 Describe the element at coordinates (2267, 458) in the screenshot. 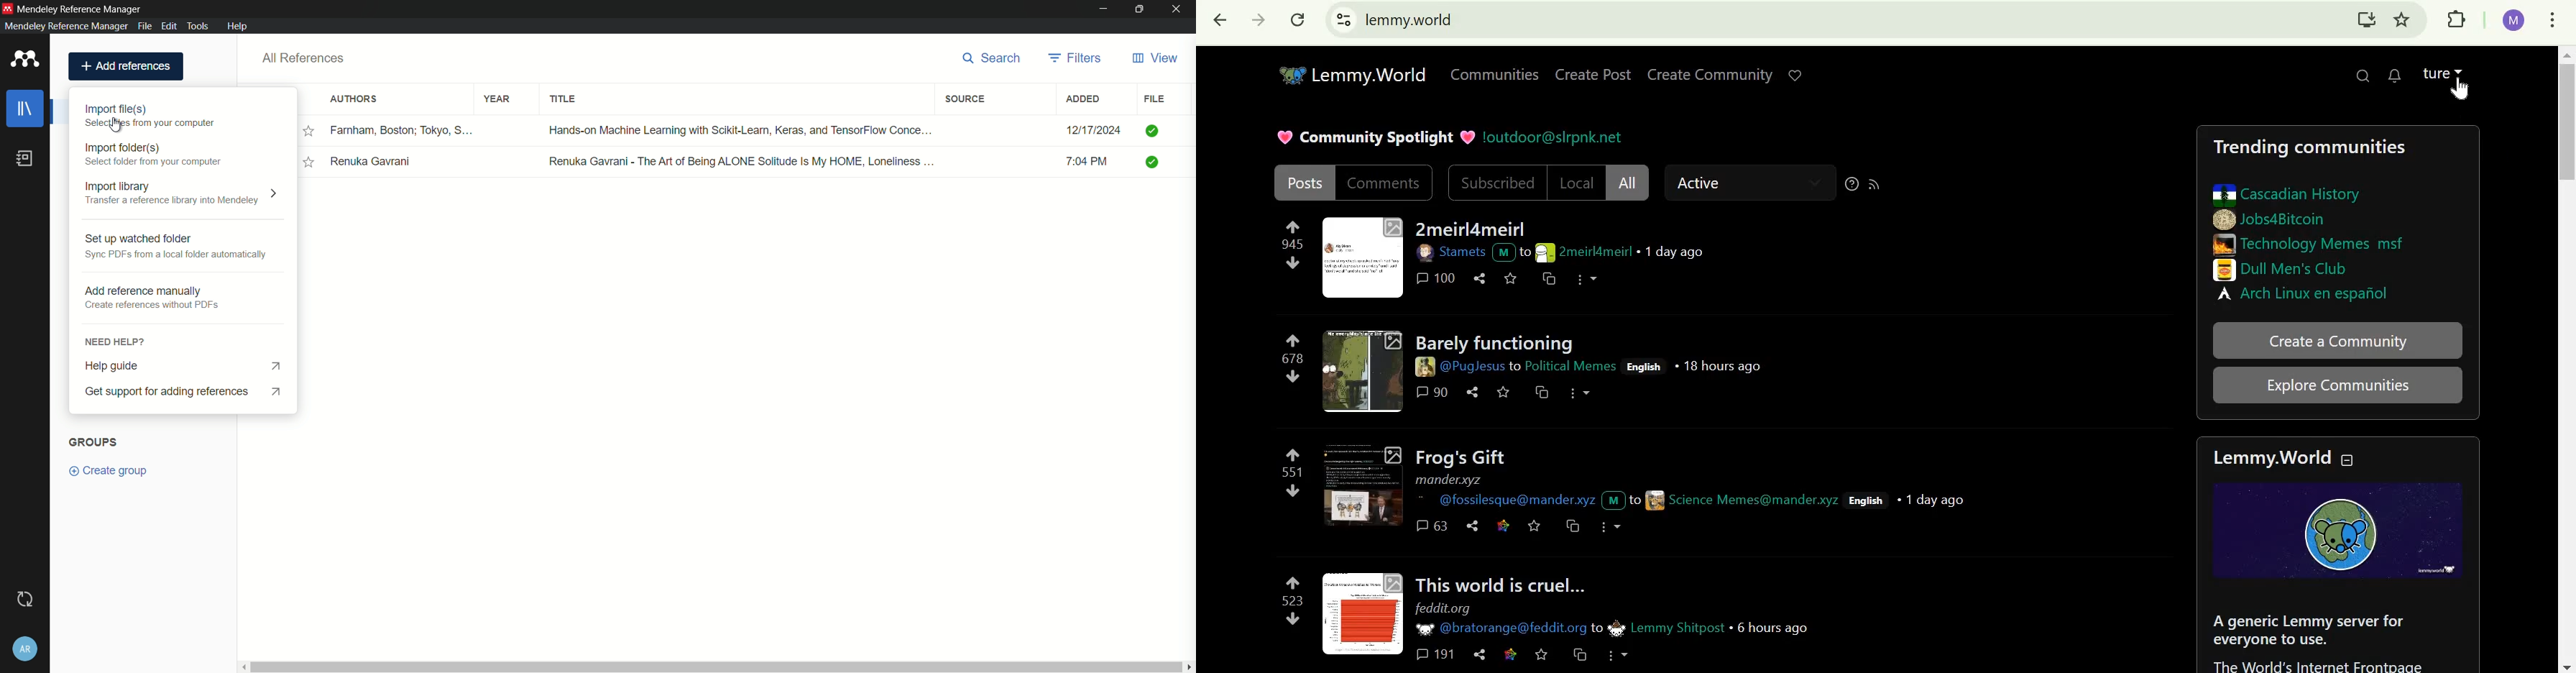

I see `Lemmy.World` at that location.